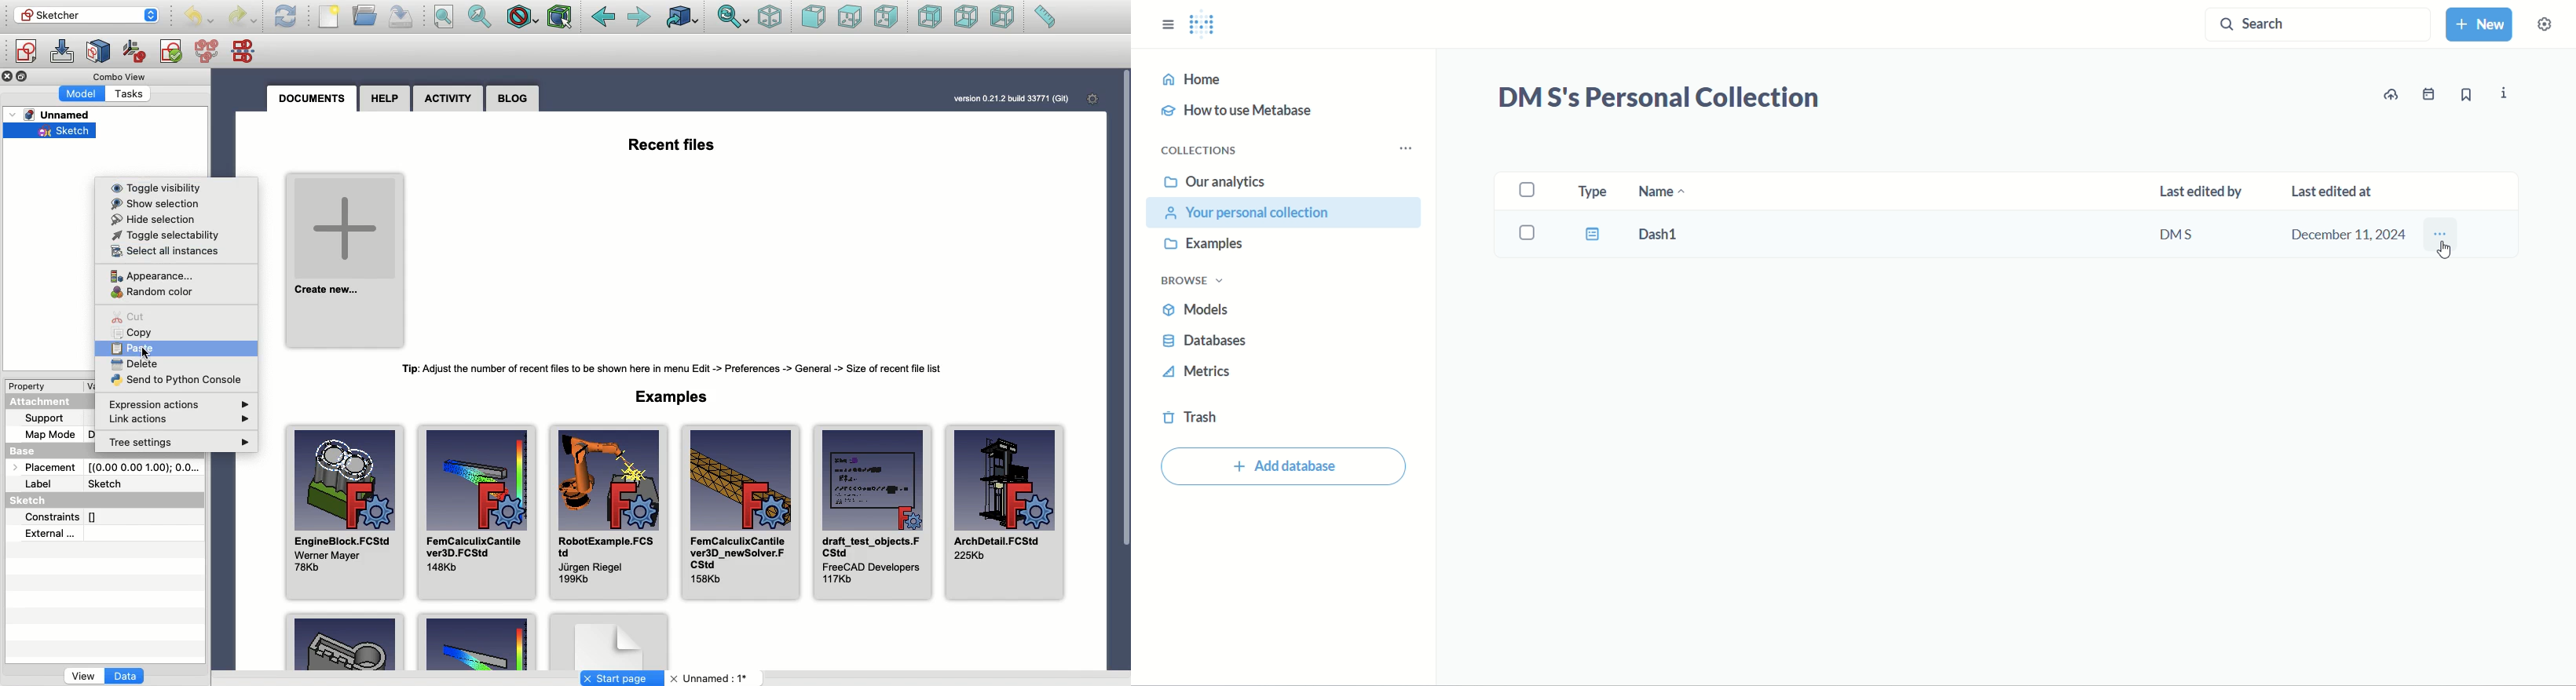  Describe the element at coordinates (56, 115) in the screenshot. I see `Unnamed` at that location.